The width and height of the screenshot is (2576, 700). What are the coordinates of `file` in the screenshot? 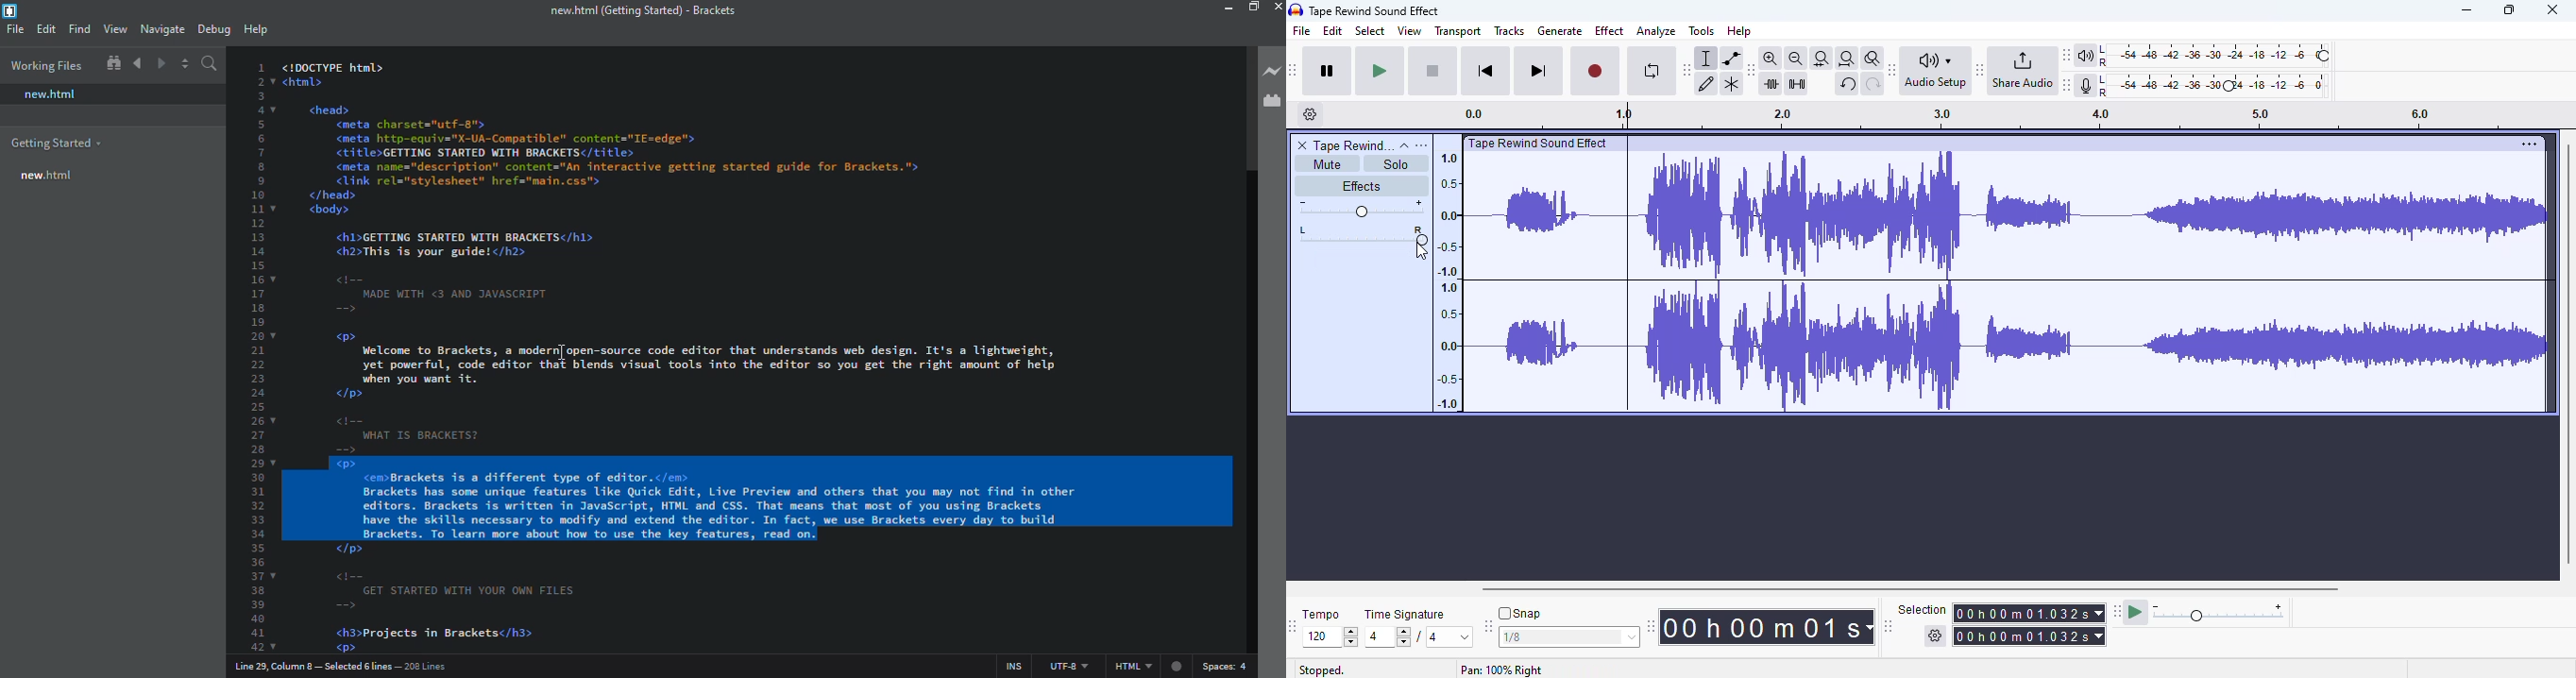 It's located at (1302, 30).